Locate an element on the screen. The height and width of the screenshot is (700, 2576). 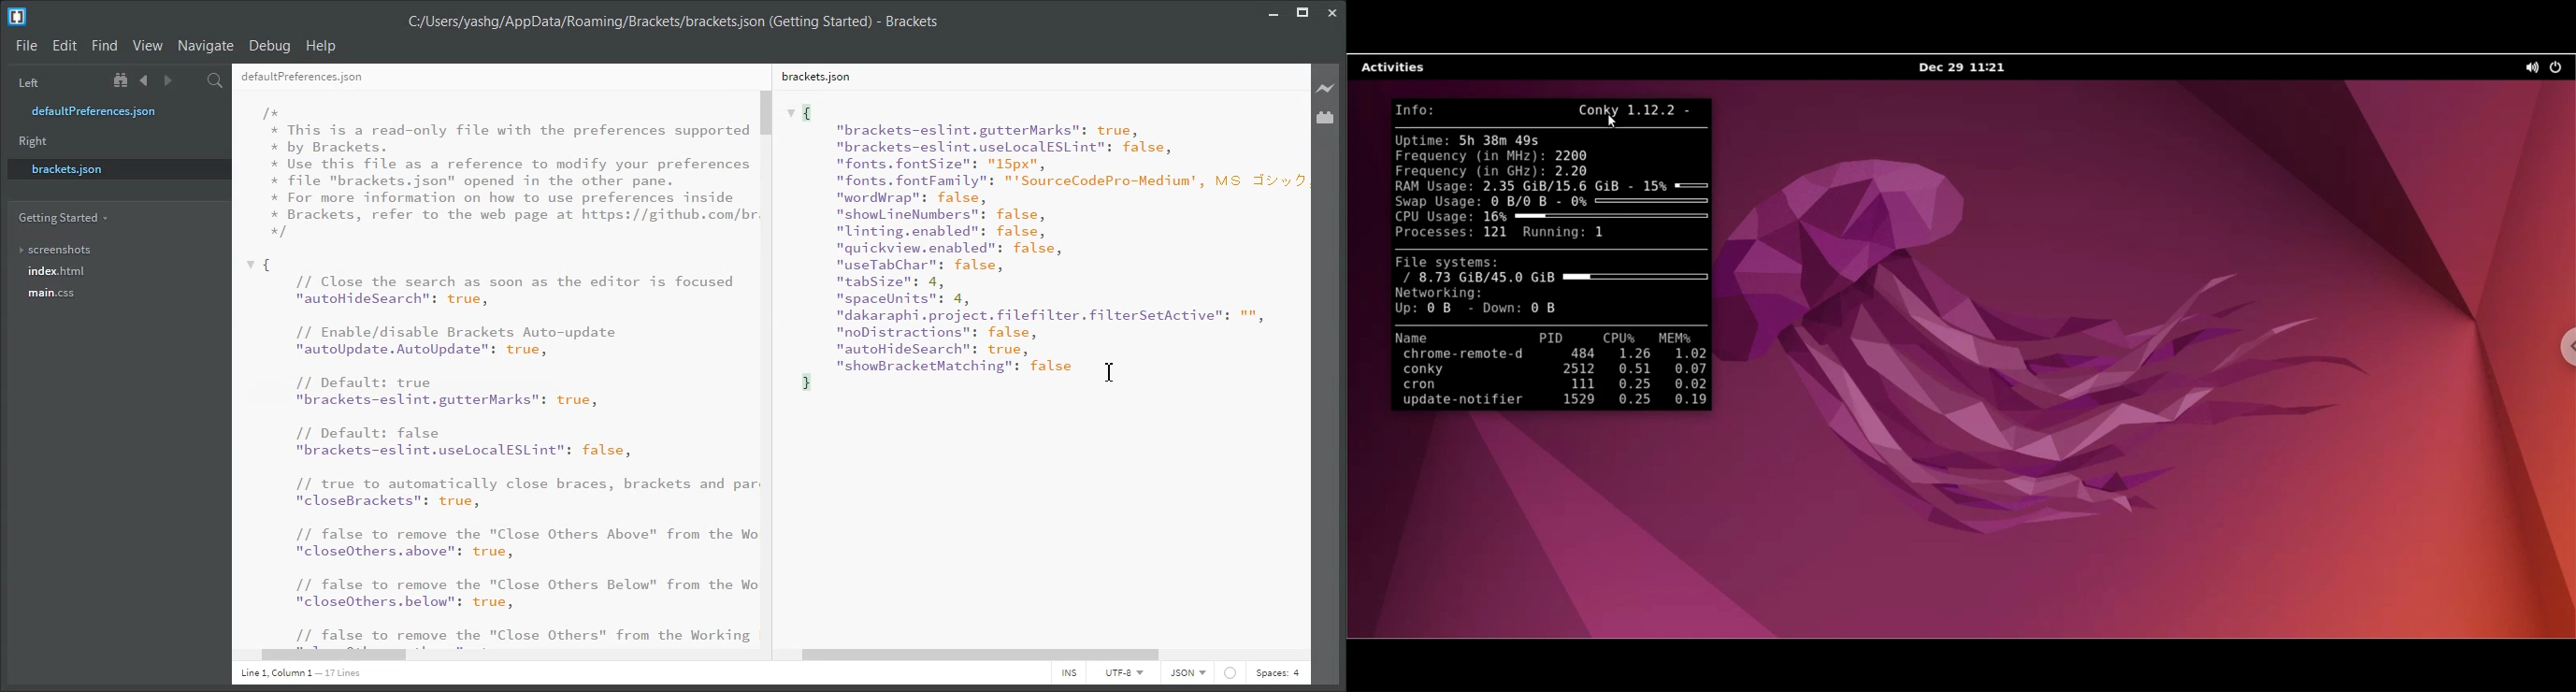
Show in the file tree is located at coordinates (122, 80).